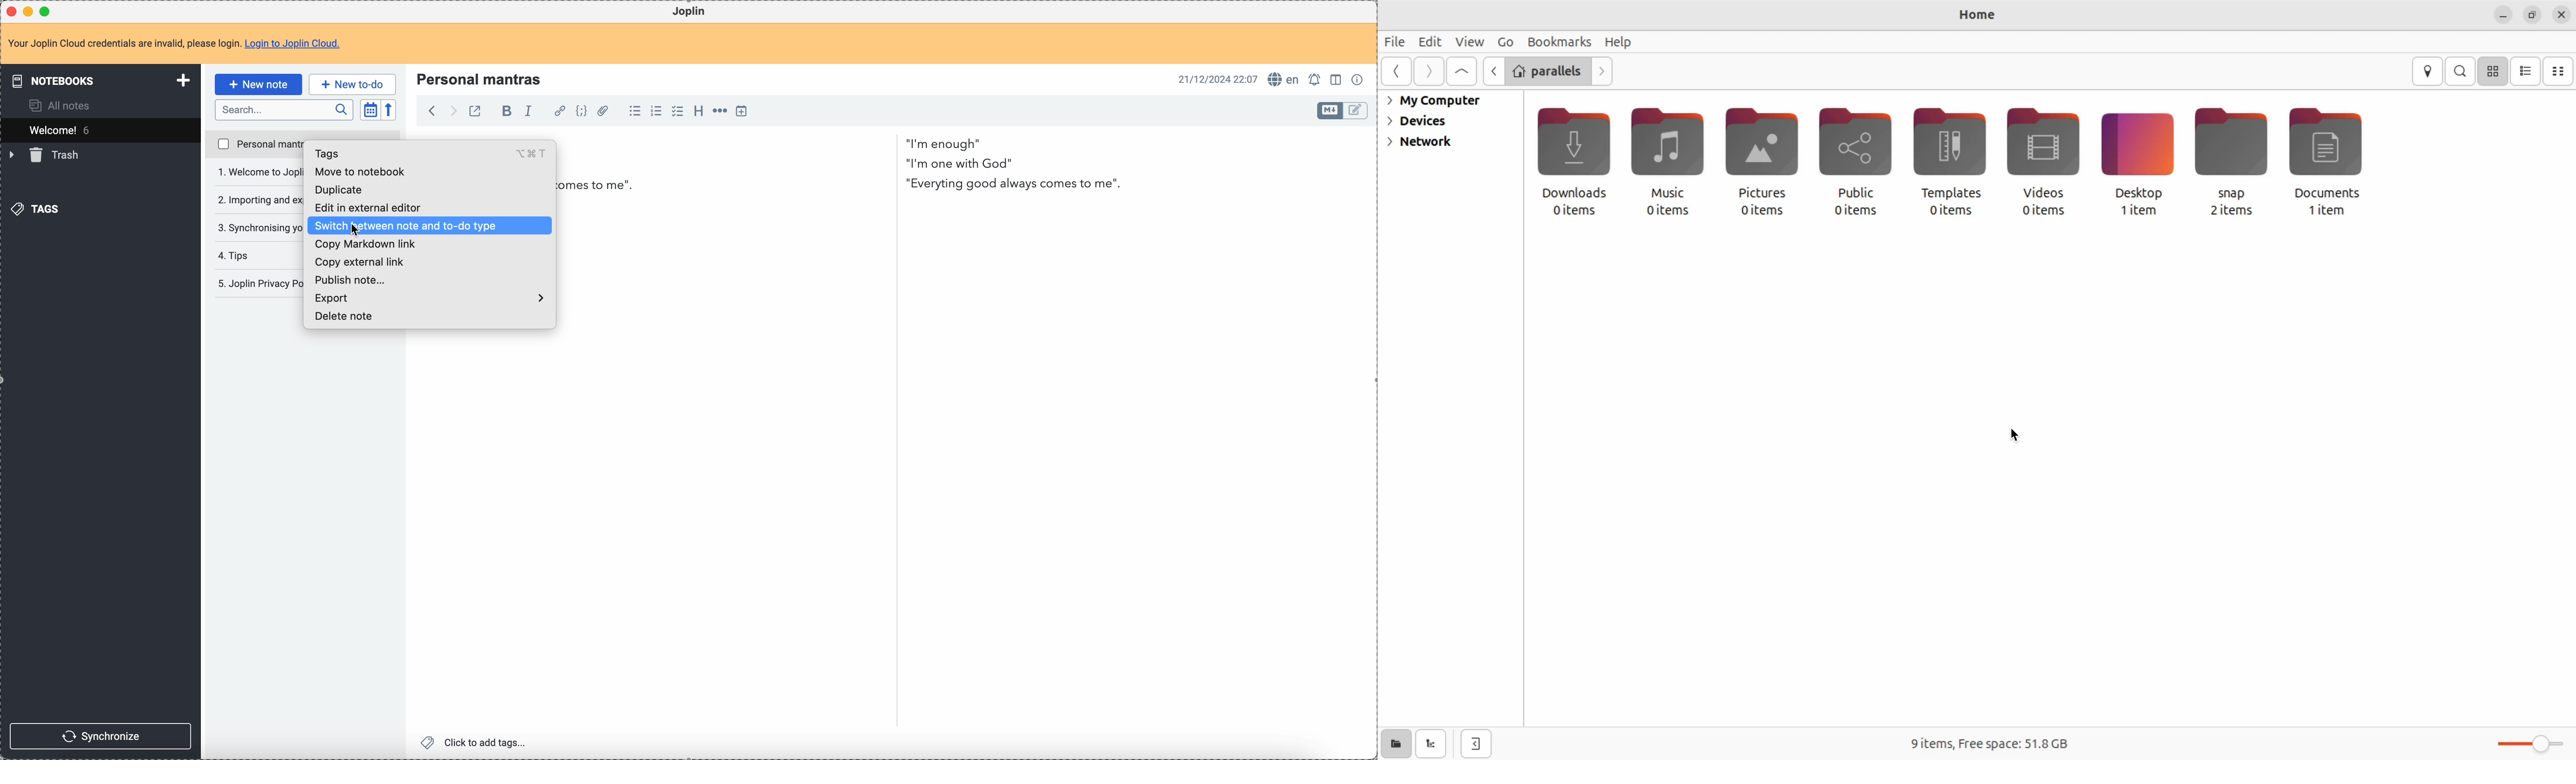 The height and width of the screenshot is (784, 2576). Describe the element at coordinates (1016, 168) in the screenshot. I see `i am enough"  i'm one with God" Everything good always come to me "` at that location.